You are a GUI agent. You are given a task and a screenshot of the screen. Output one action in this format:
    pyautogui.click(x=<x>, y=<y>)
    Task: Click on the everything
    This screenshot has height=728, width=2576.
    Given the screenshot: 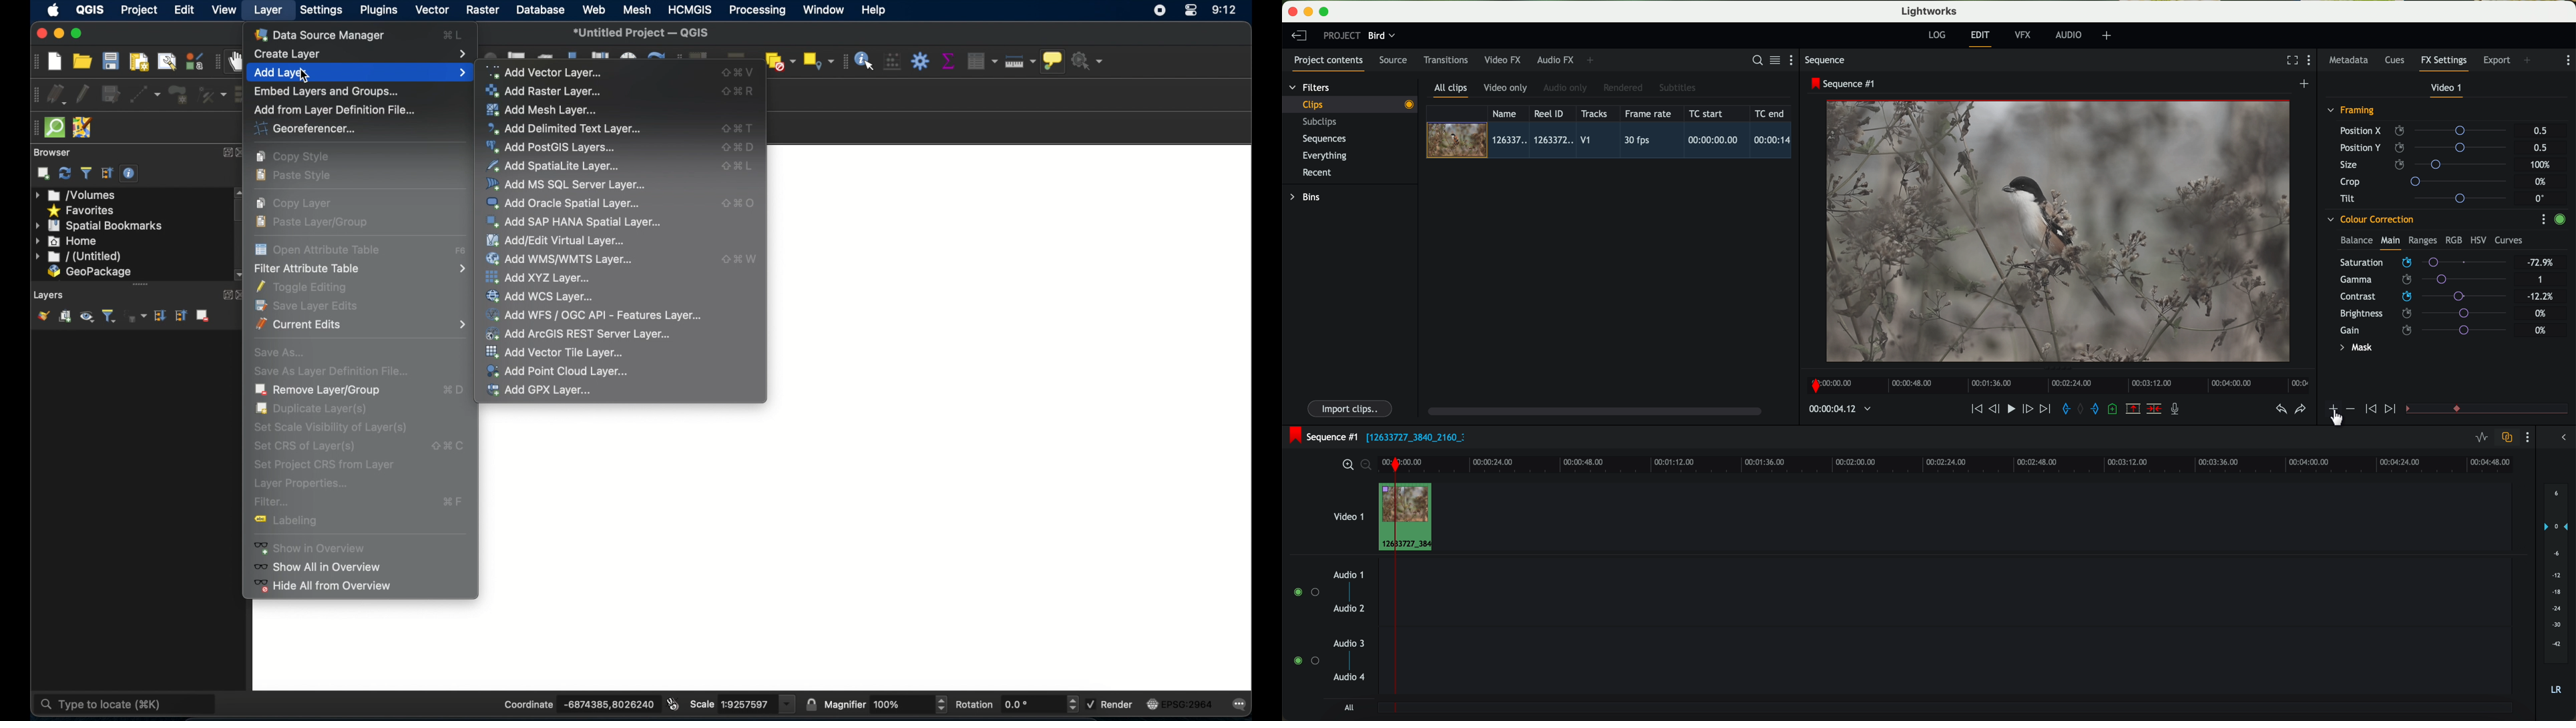 What is the action you would take?
    pyautogui.click(x=1326, y=156)
    